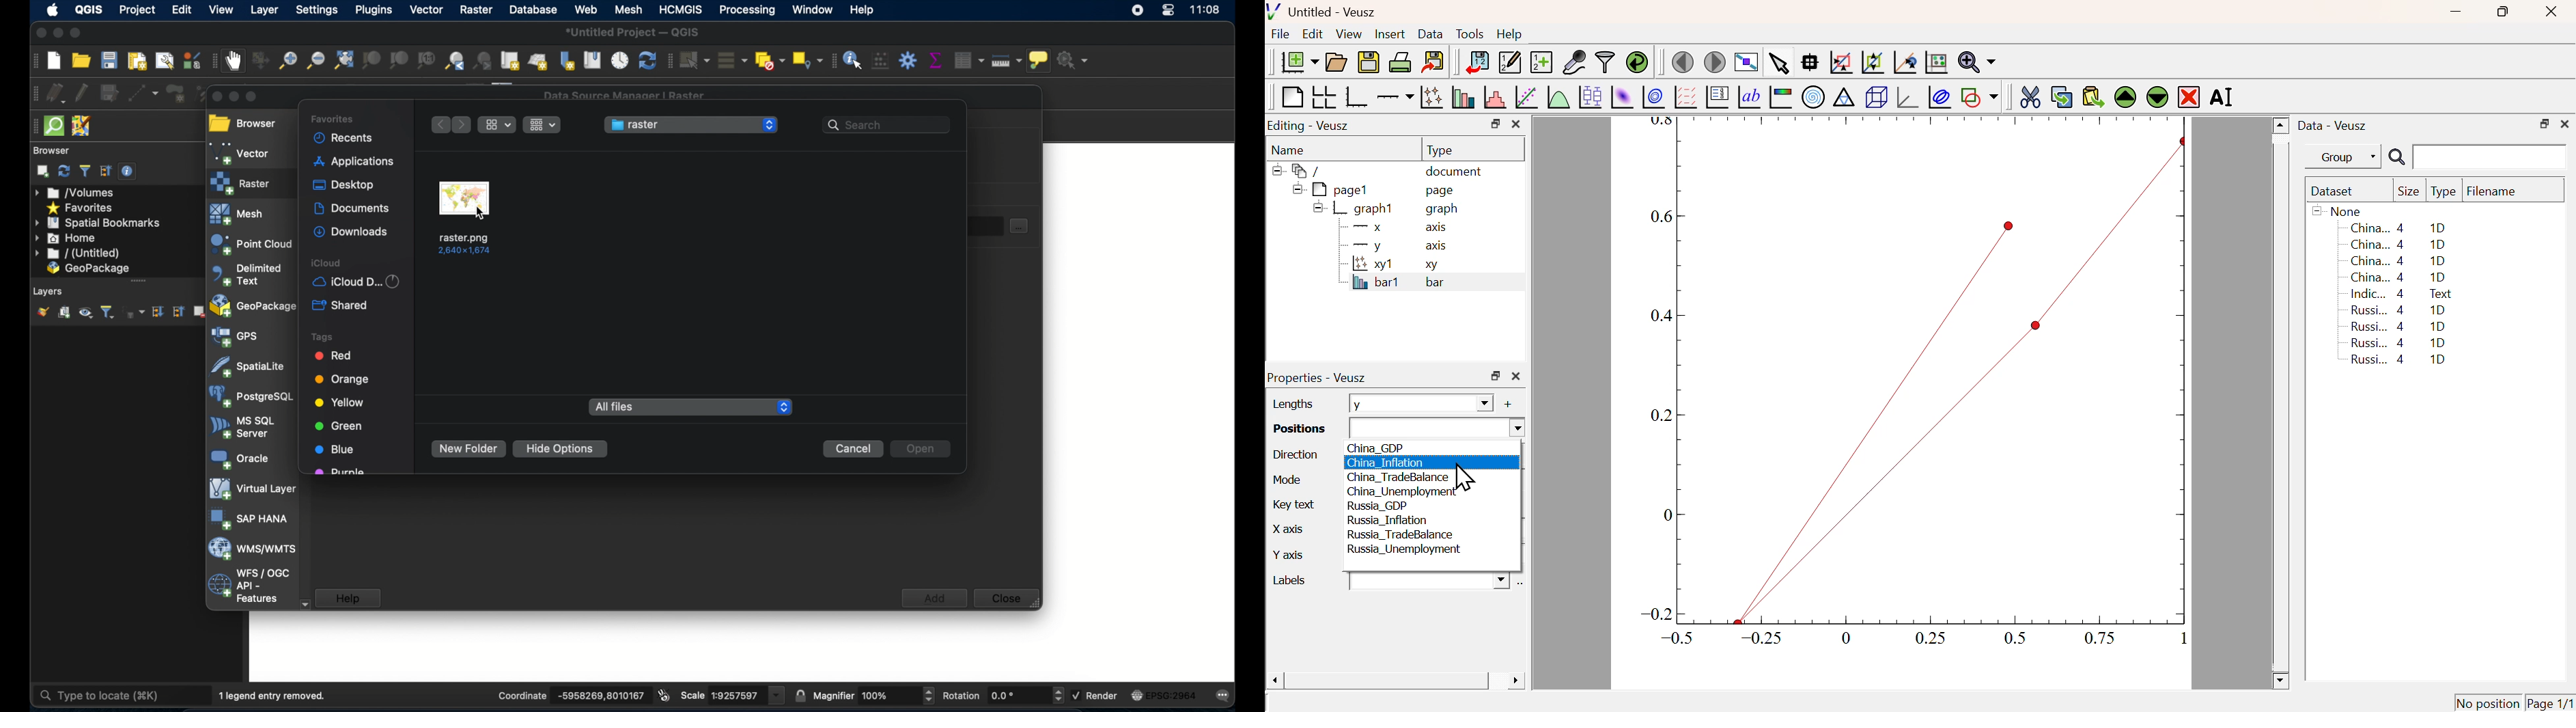  I want to click on lue, so click(334, 450).